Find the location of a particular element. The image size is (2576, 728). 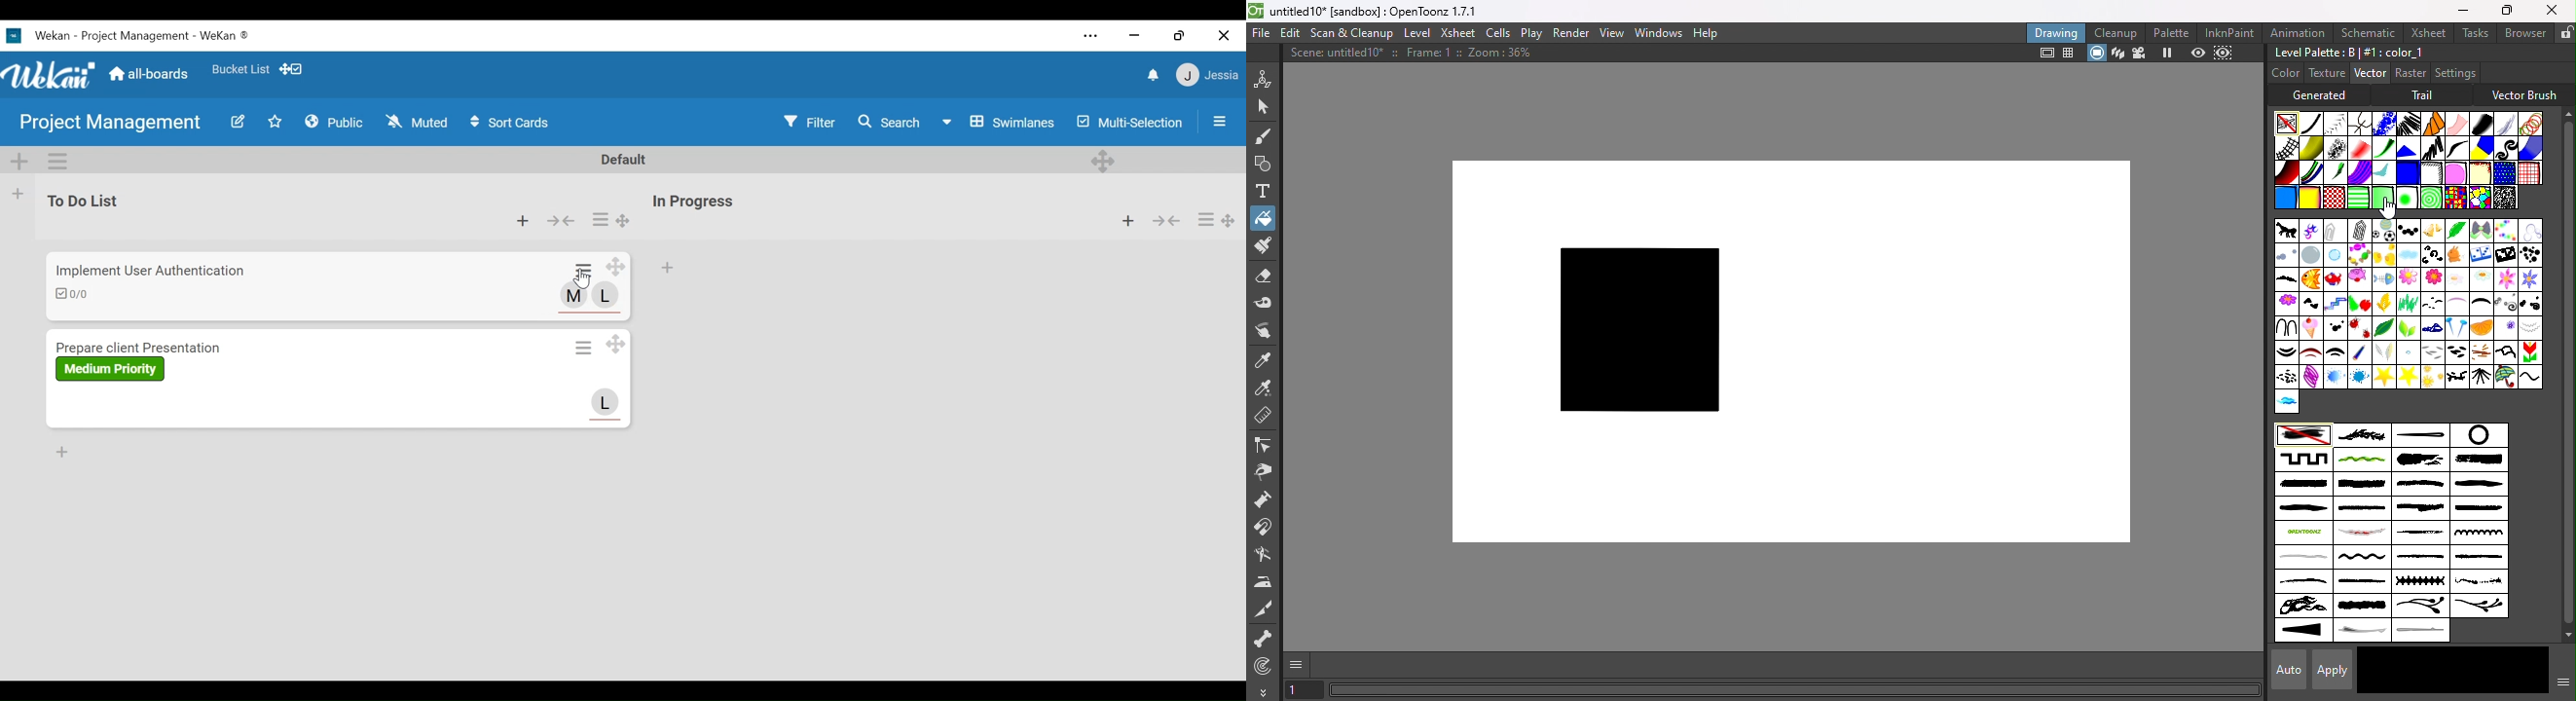

3D View is located at coordinates (2116, 54).